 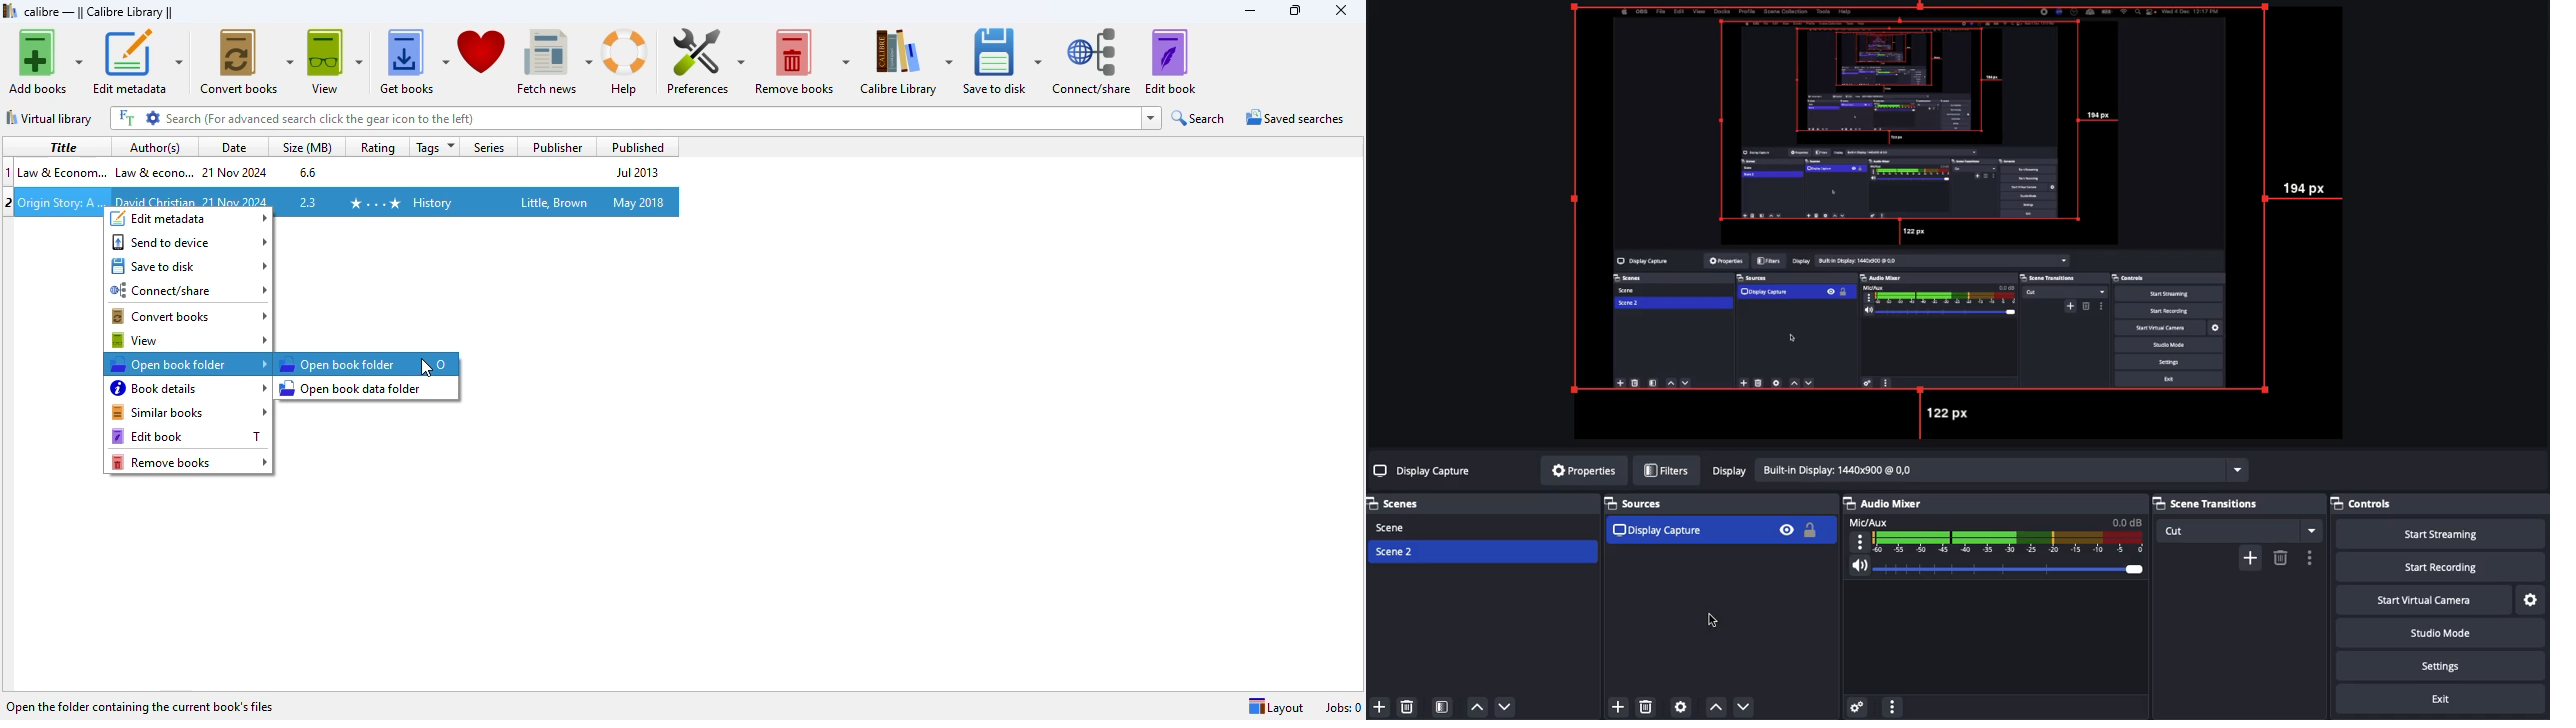 What do you see at coordinates (441, 364) in the screenshot?
I see `0` at bounding box center [441, 364].